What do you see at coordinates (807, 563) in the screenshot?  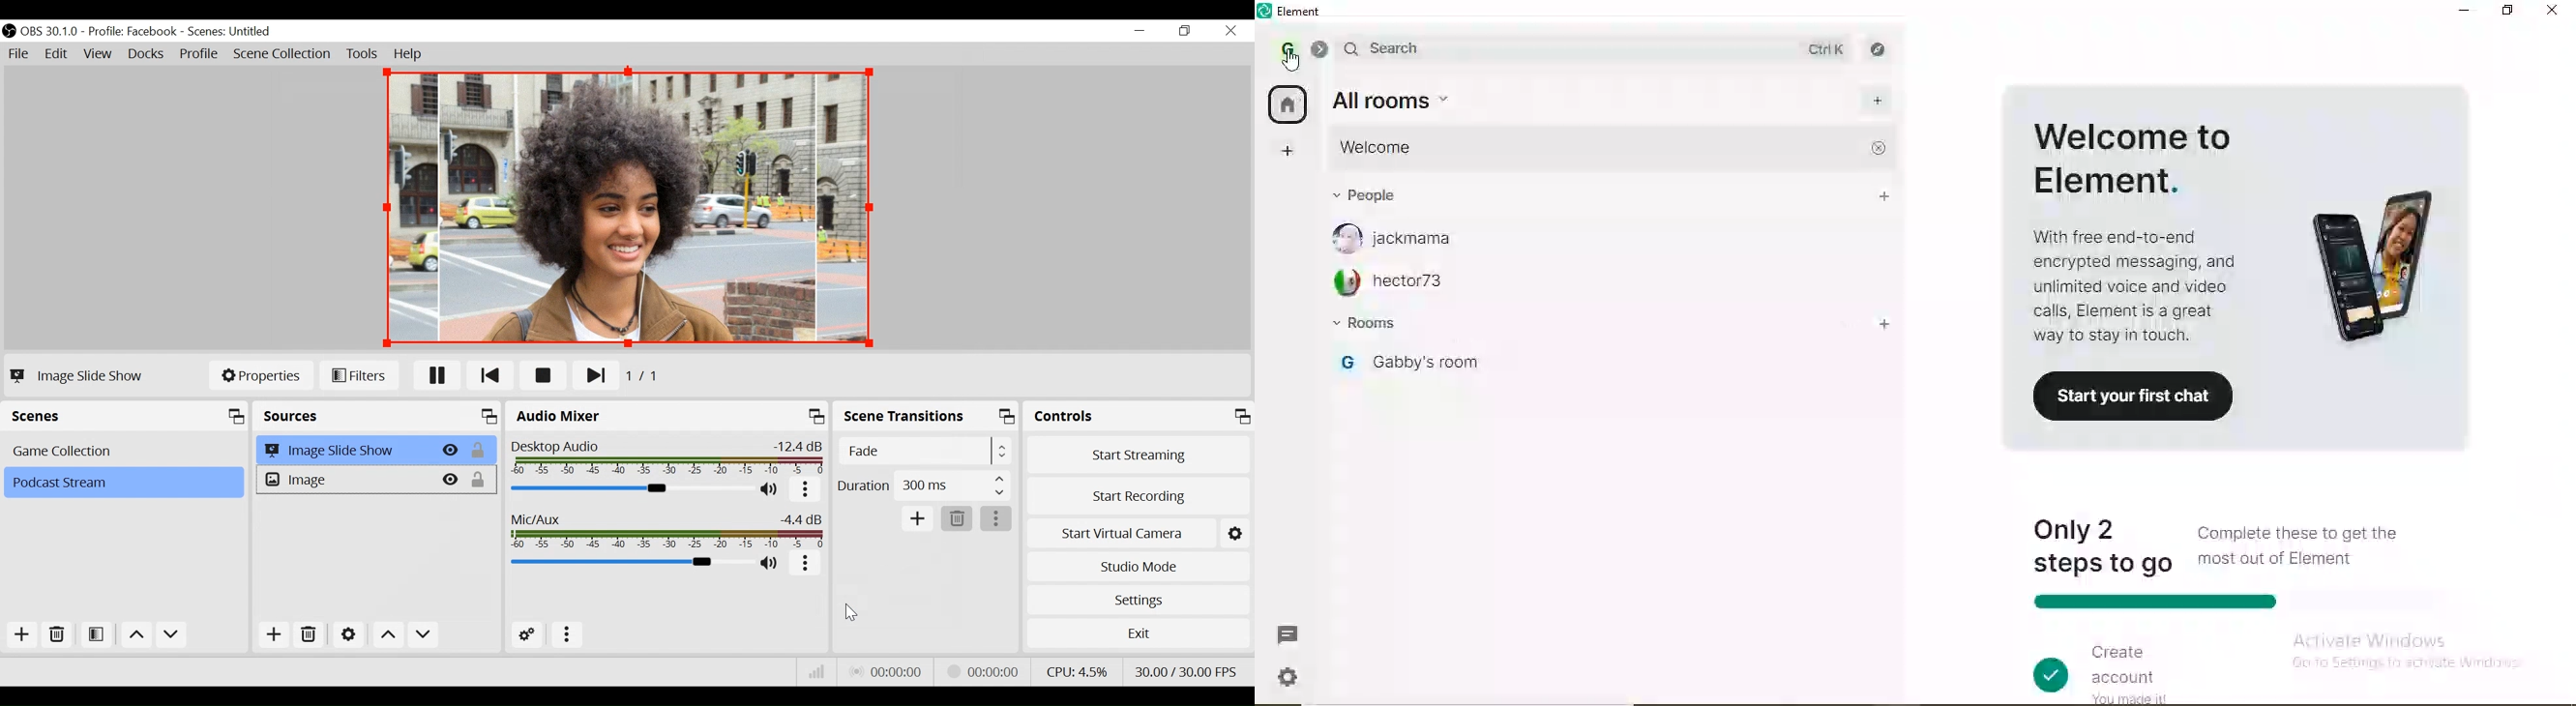 I see `More options` at bounding box center [807, 563].